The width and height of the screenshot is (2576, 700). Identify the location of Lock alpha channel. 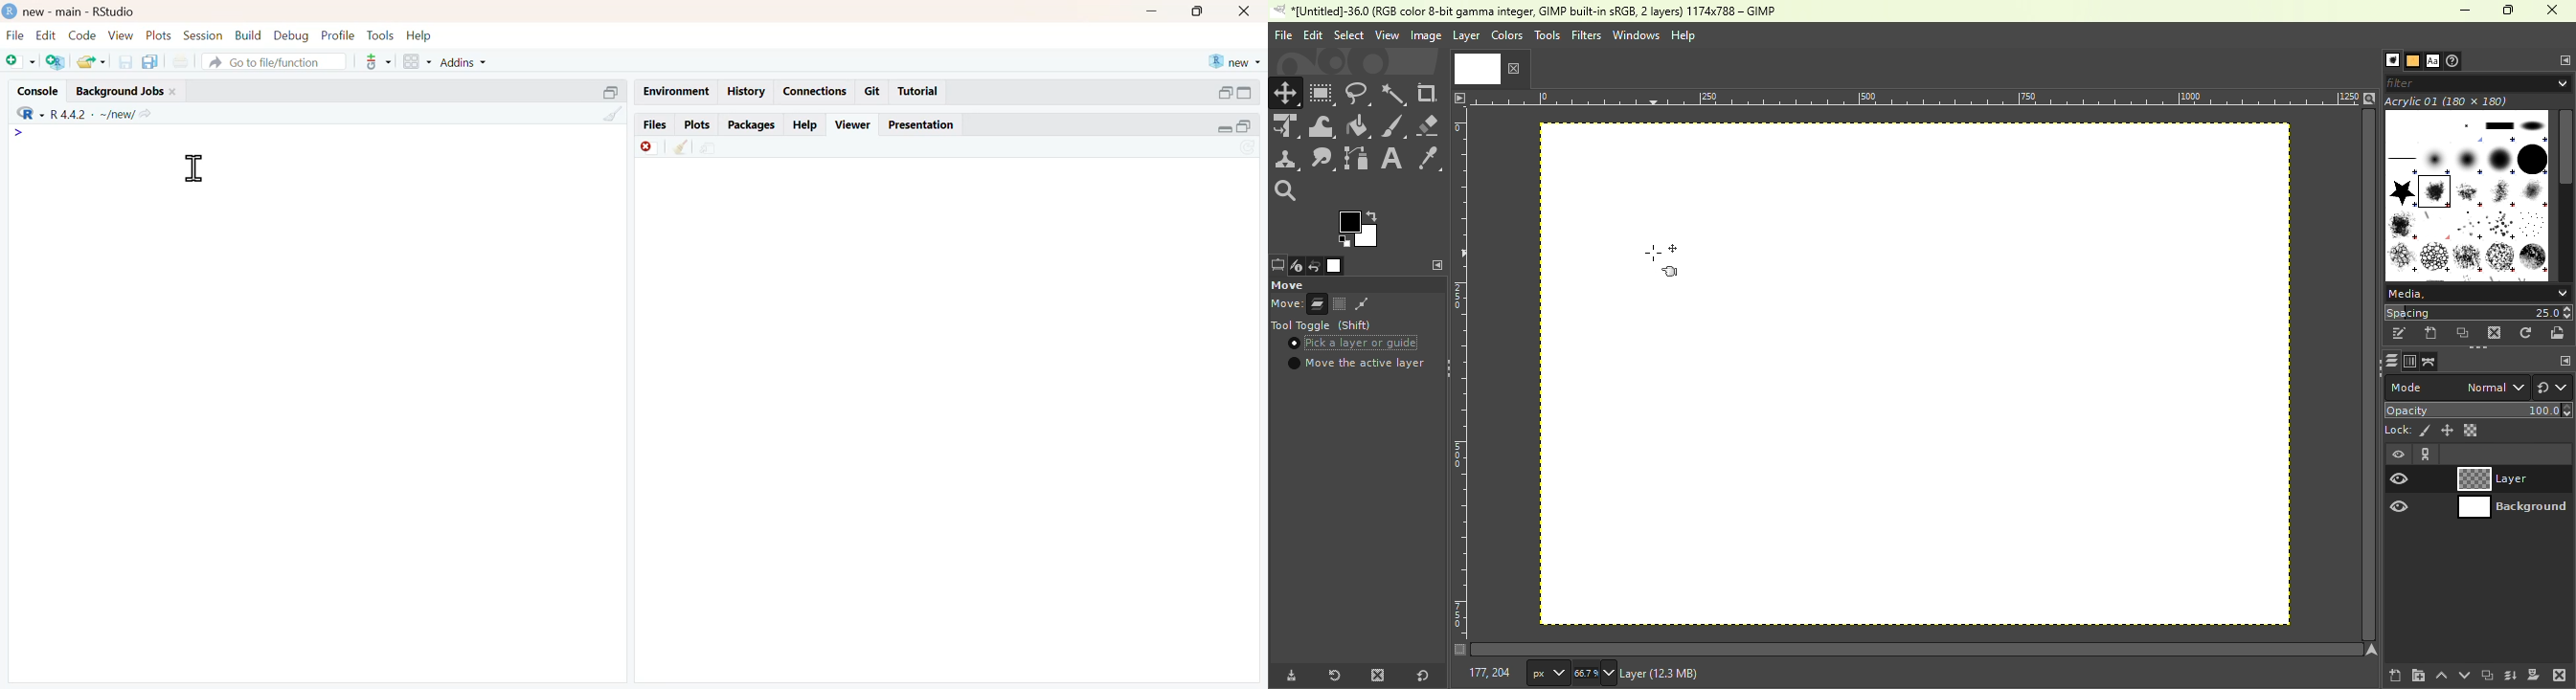
(2472, 430).